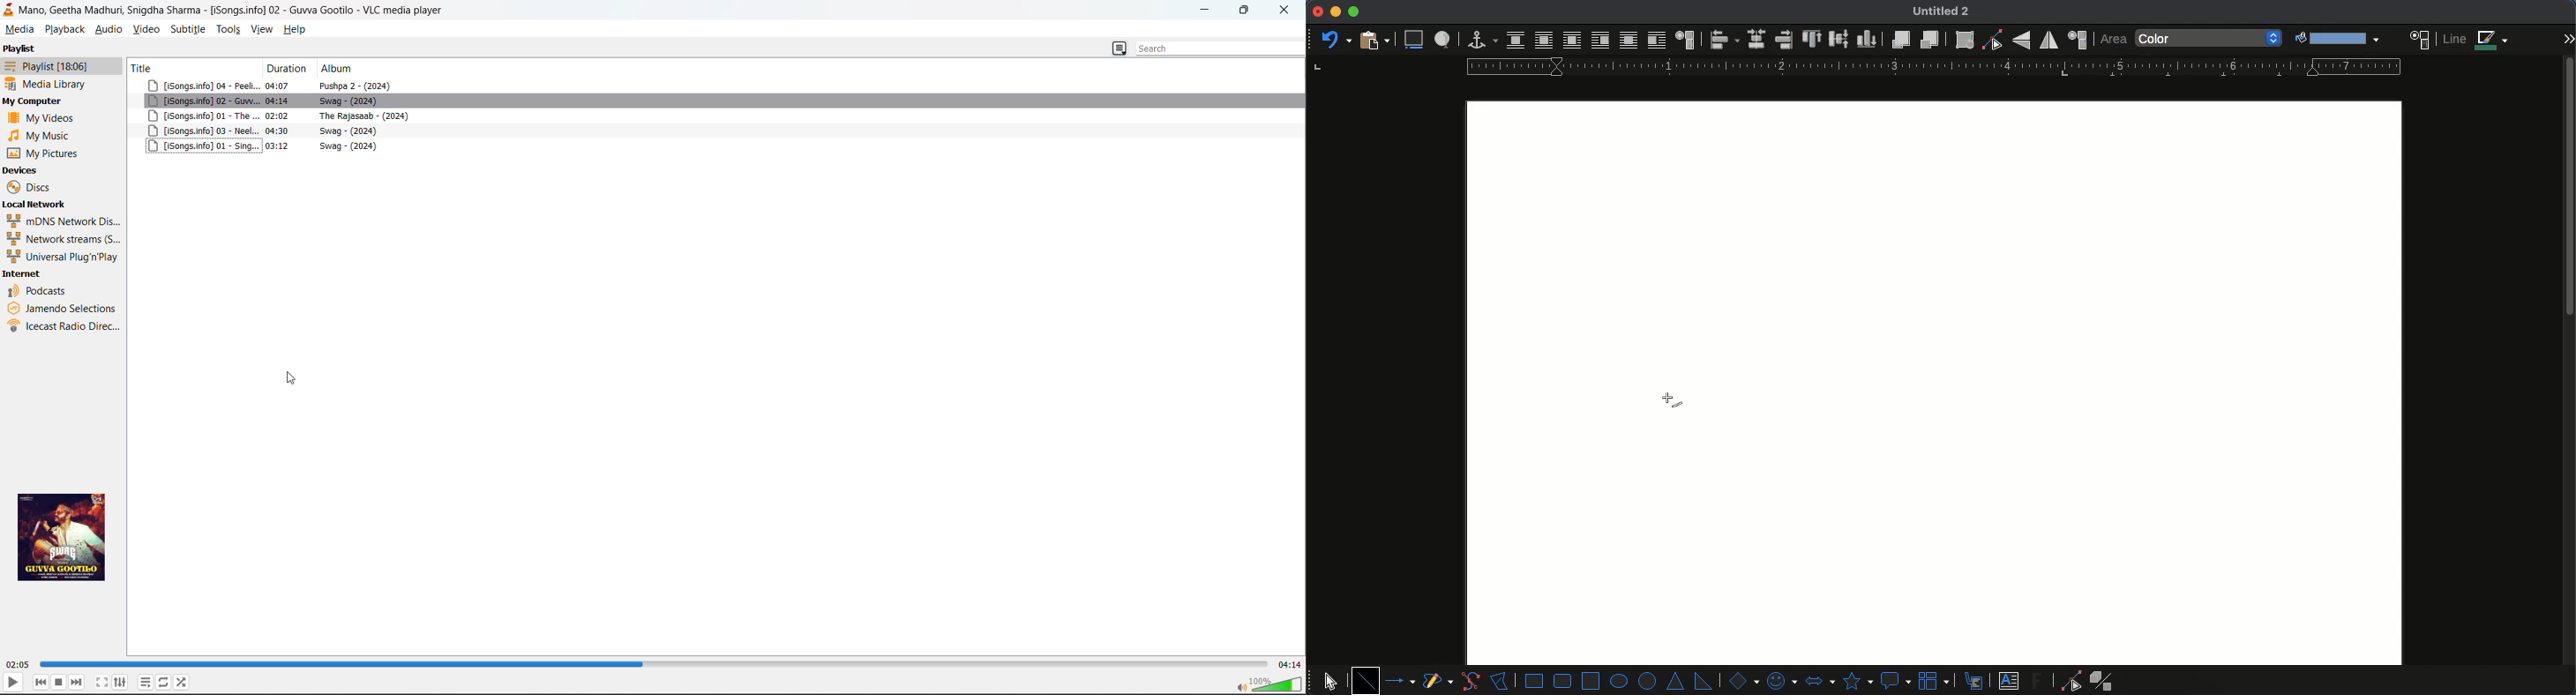 This screenshot has height=700, width=2576. I want to click on run time, so click(19, 664).